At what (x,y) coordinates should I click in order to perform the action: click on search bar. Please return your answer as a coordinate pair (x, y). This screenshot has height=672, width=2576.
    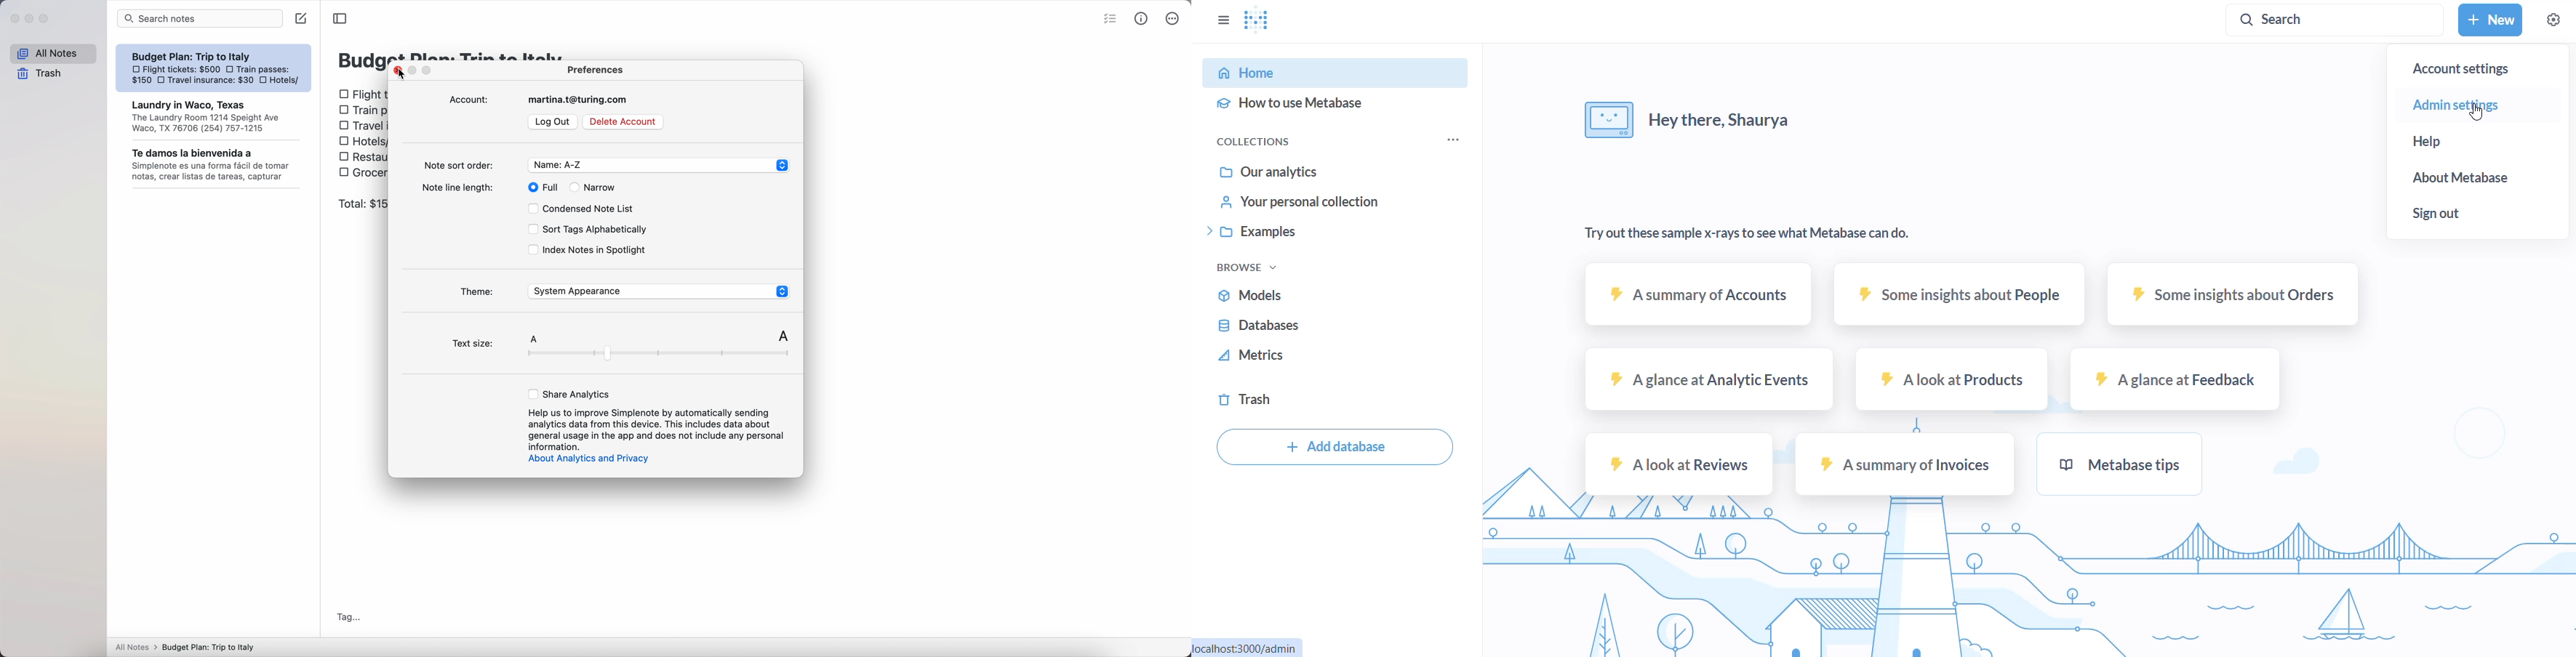
    Looking at the image, I should click on (200, 19).